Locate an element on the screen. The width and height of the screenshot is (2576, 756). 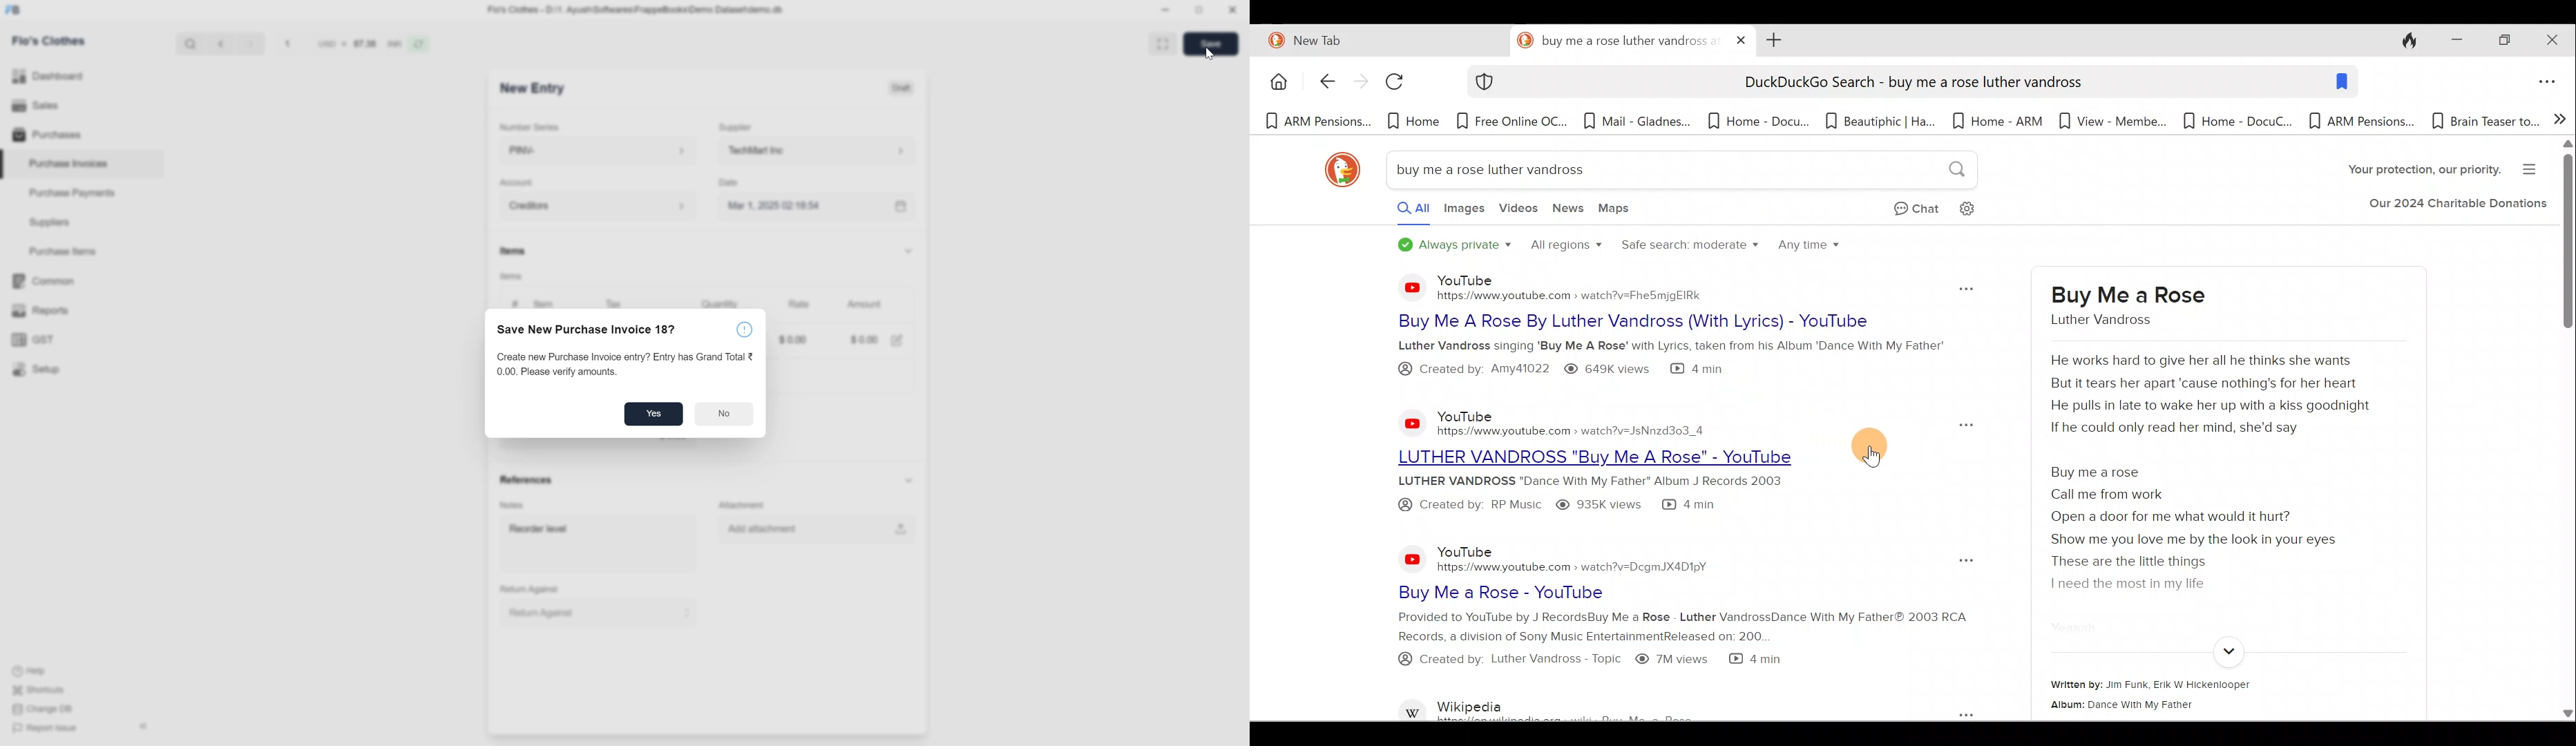
Application menu is located at coordinates (2550, 83).